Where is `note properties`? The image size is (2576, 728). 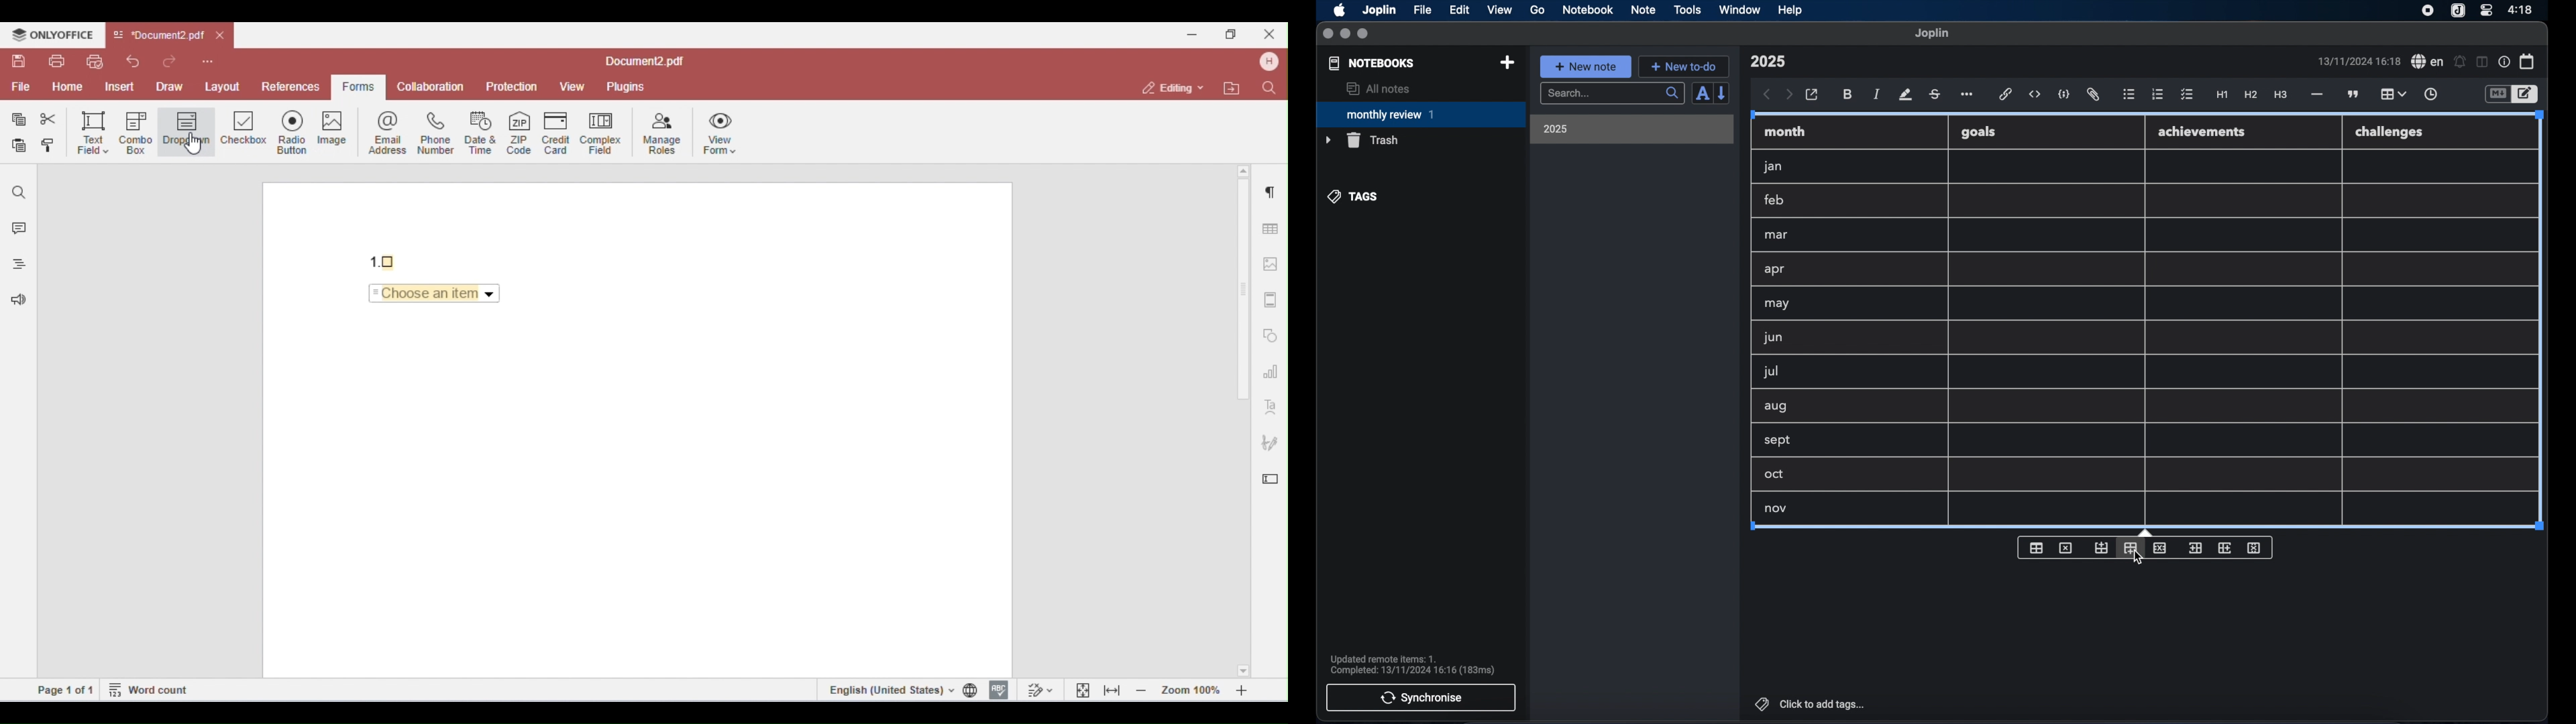
note properties is located at coordinates (2504, 62).